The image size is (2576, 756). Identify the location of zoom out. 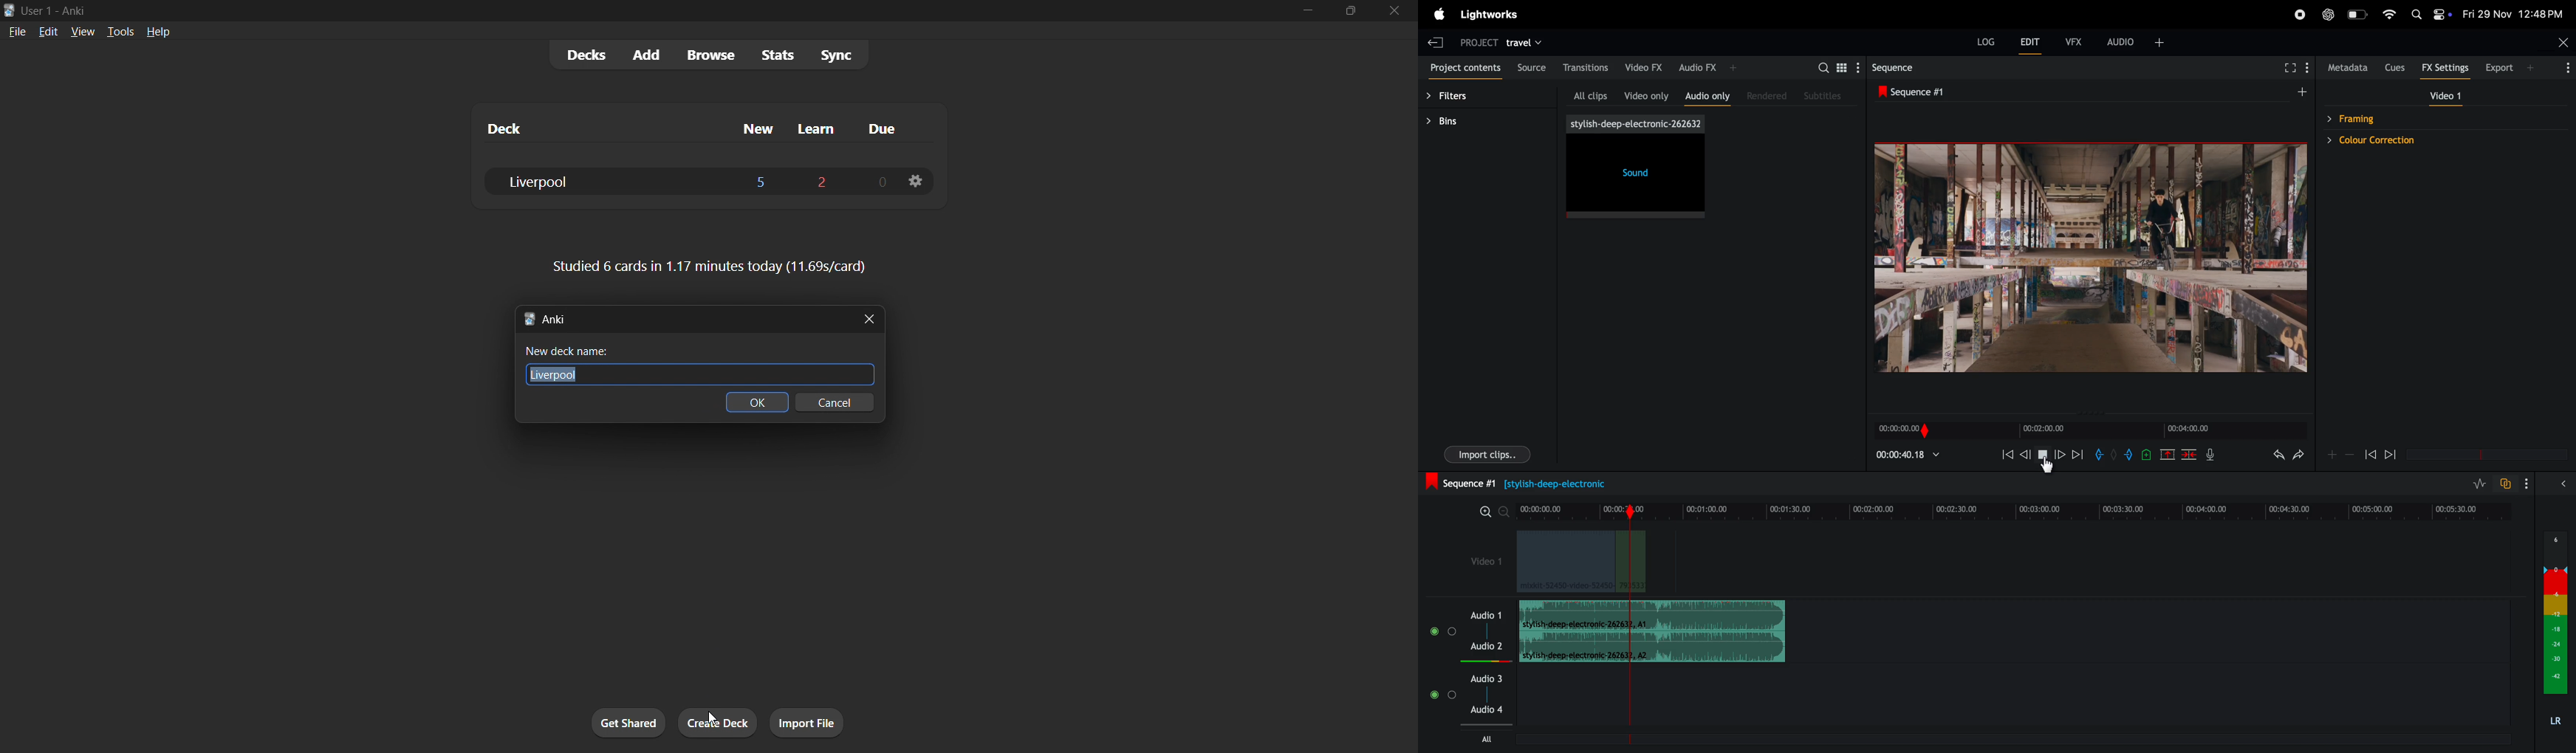
(2351, 456).